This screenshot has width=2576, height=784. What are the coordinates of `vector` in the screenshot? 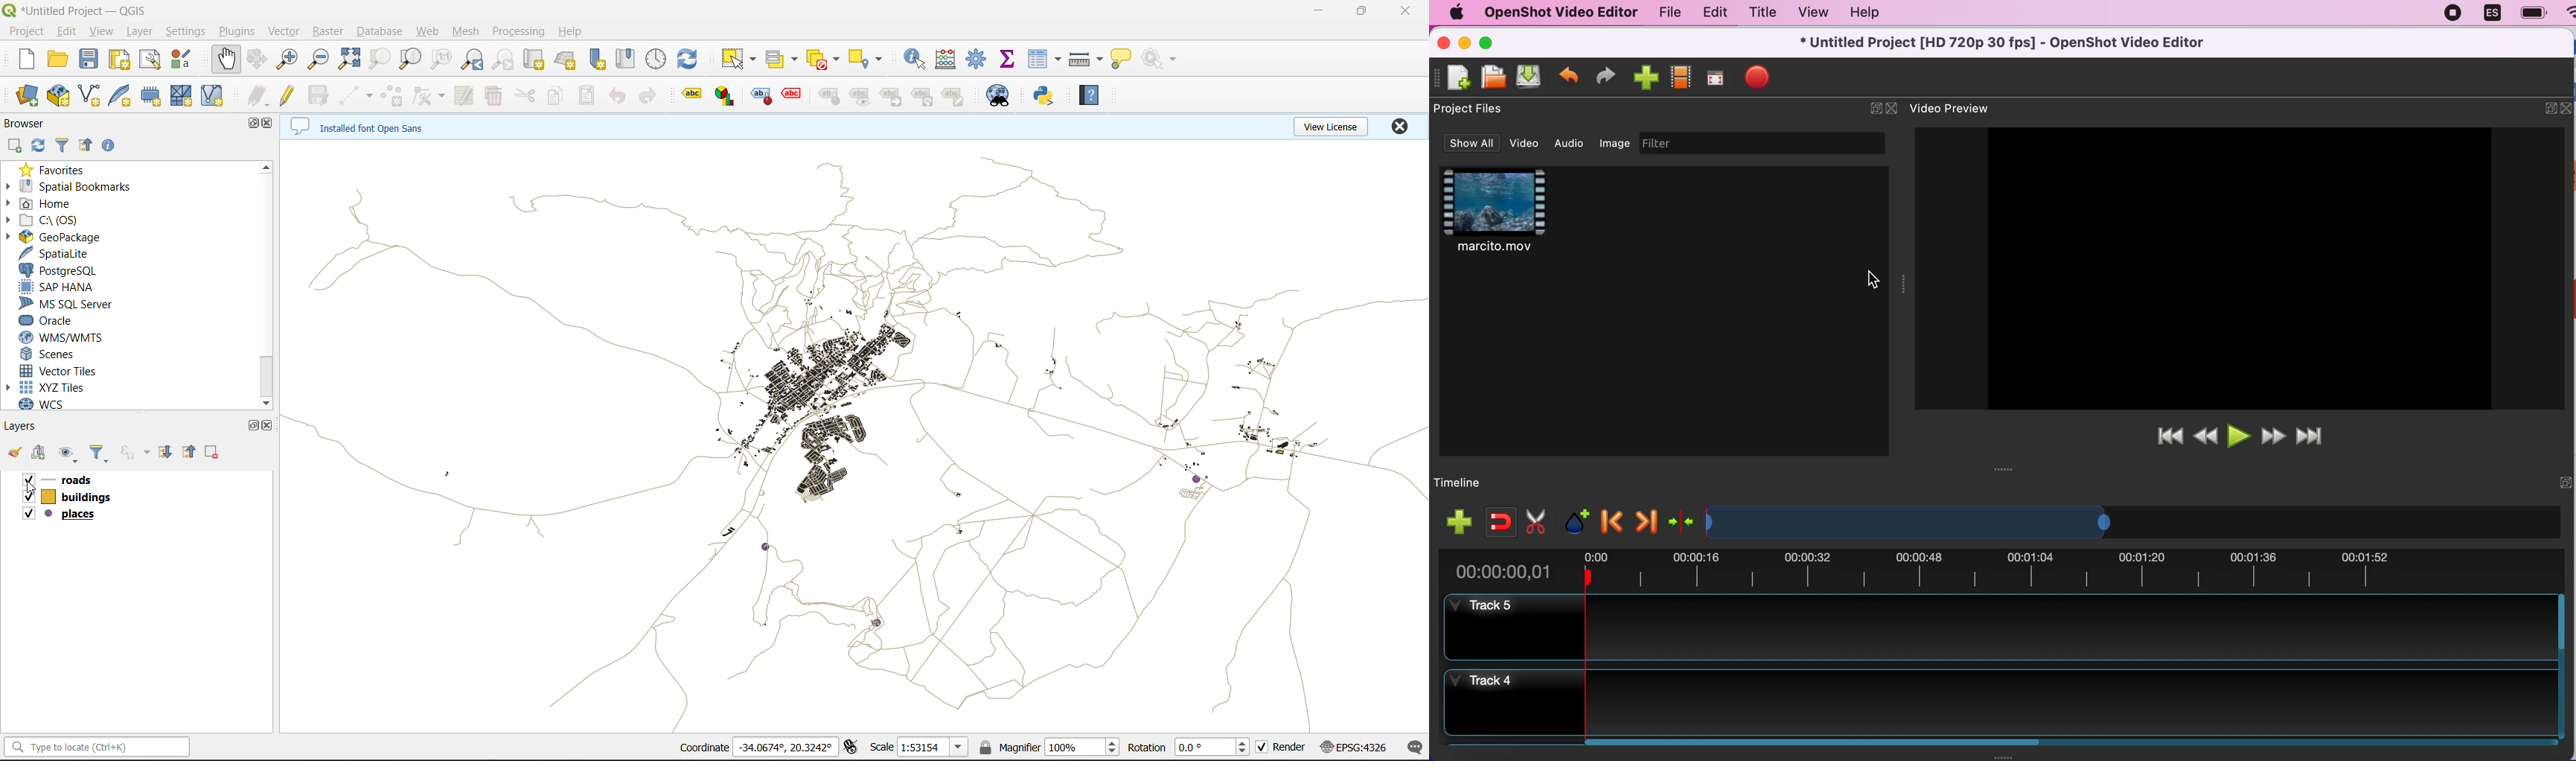 It's located at (286, 32).